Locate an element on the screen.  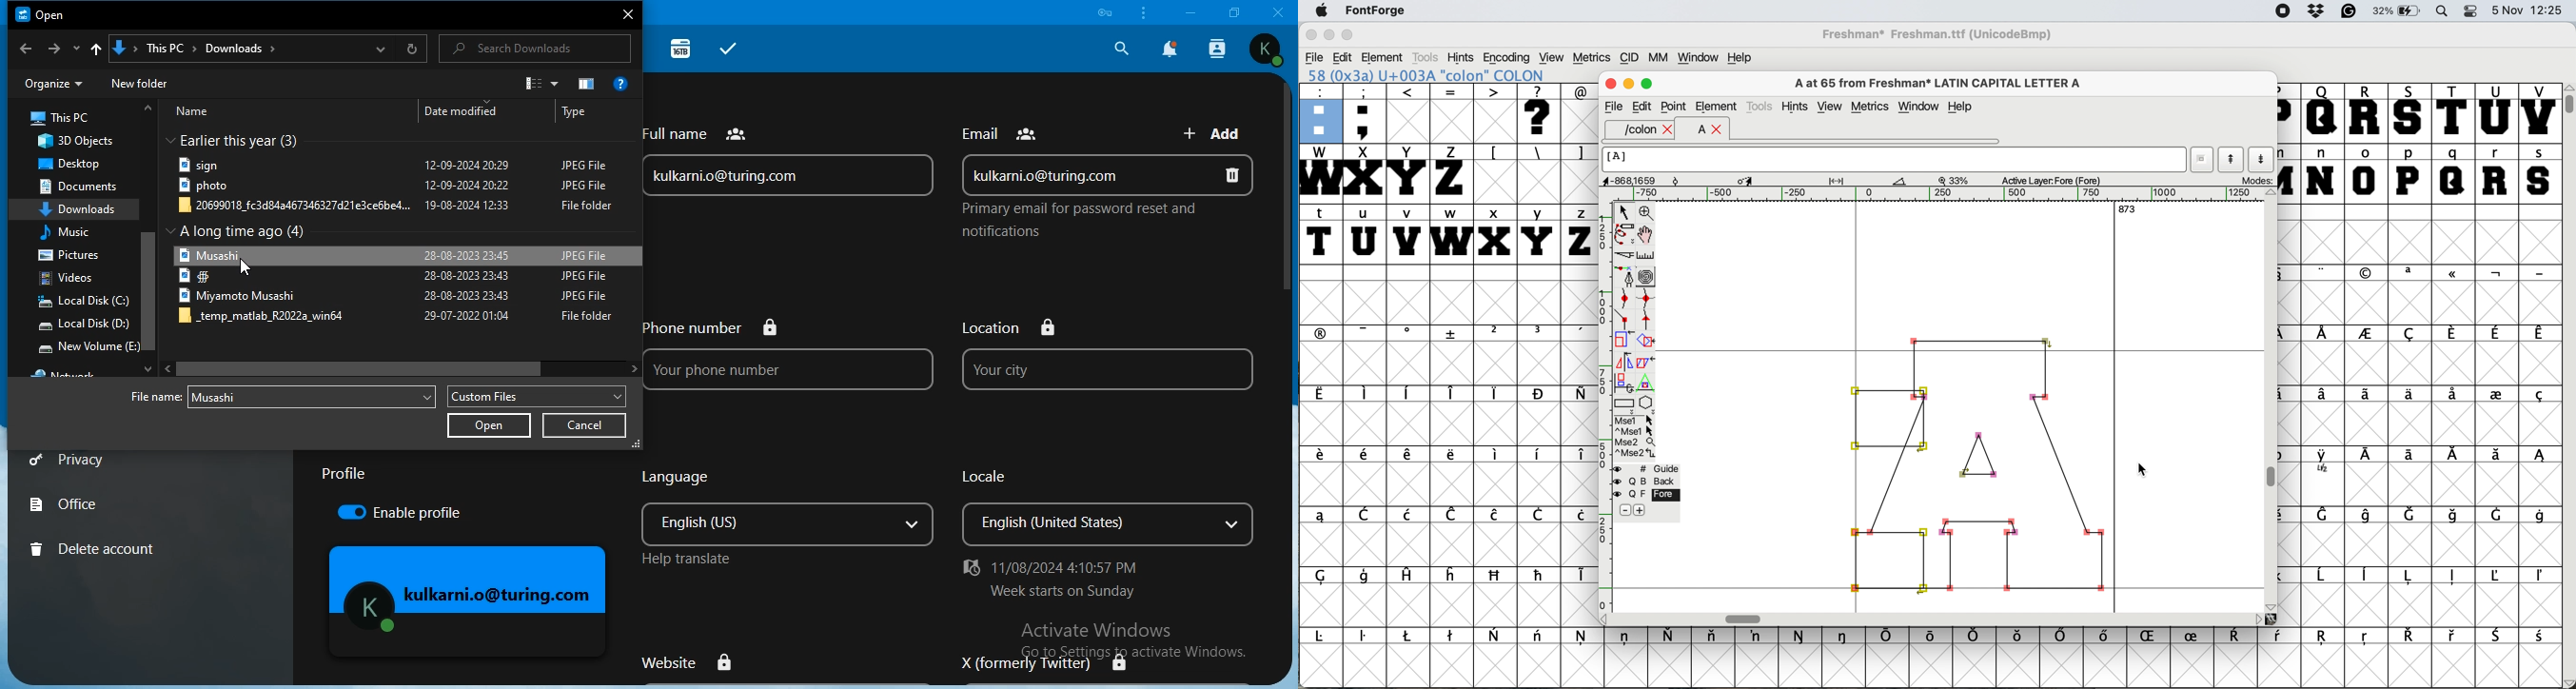
close is located at coordinates (630, 11).